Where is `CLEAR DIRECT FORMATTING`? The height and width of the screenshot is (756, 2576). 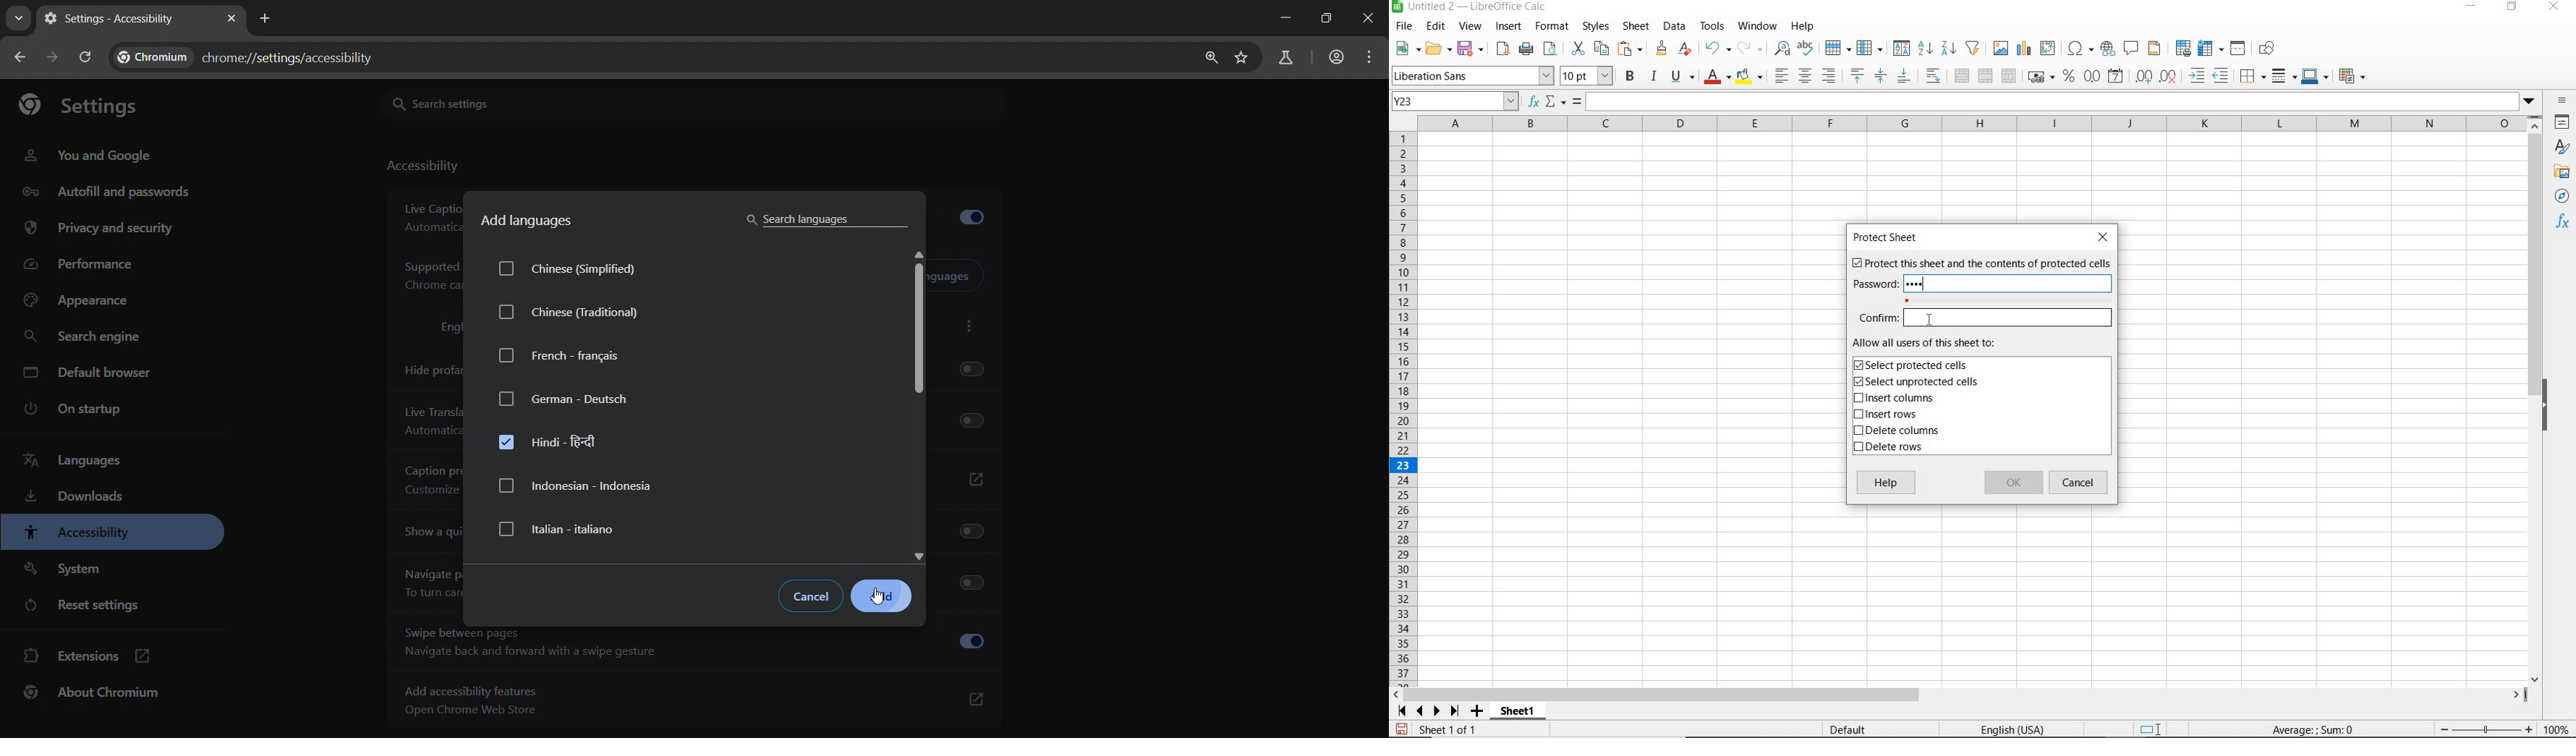
CLEAR DIRECT FORMATTING is located at coordinates (1684, 48).